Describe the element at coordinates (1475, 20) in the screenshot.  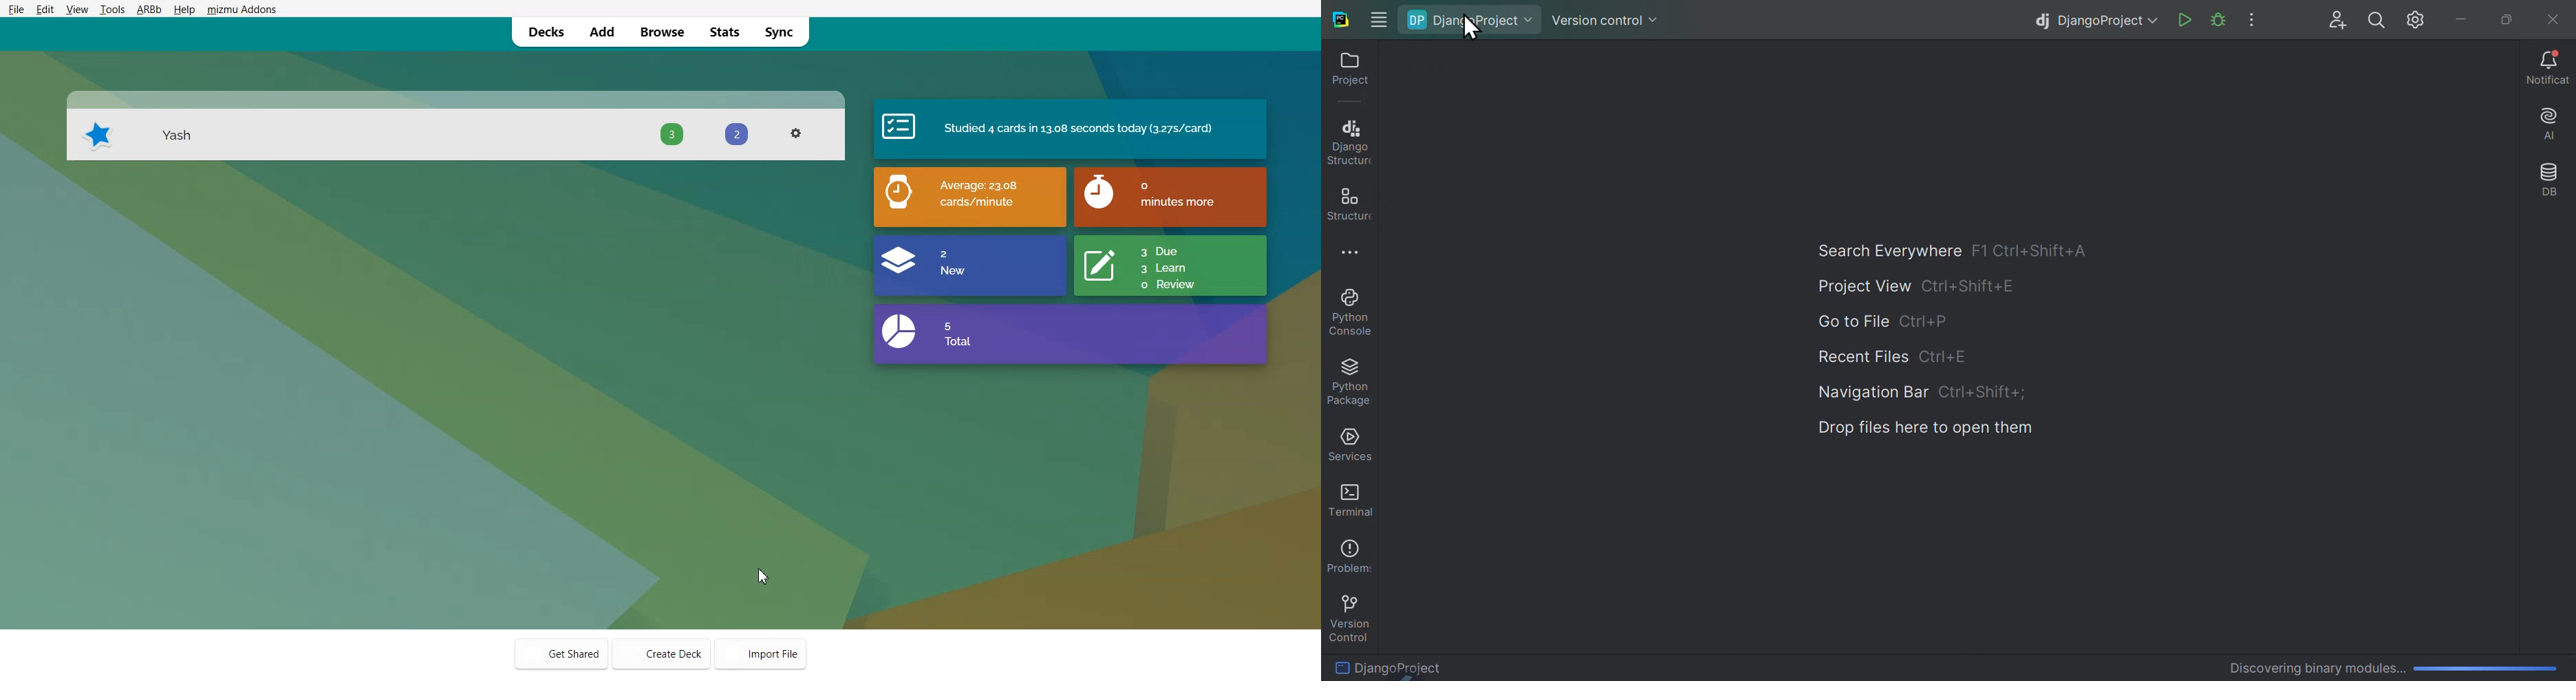
I see `Django project` at that location.